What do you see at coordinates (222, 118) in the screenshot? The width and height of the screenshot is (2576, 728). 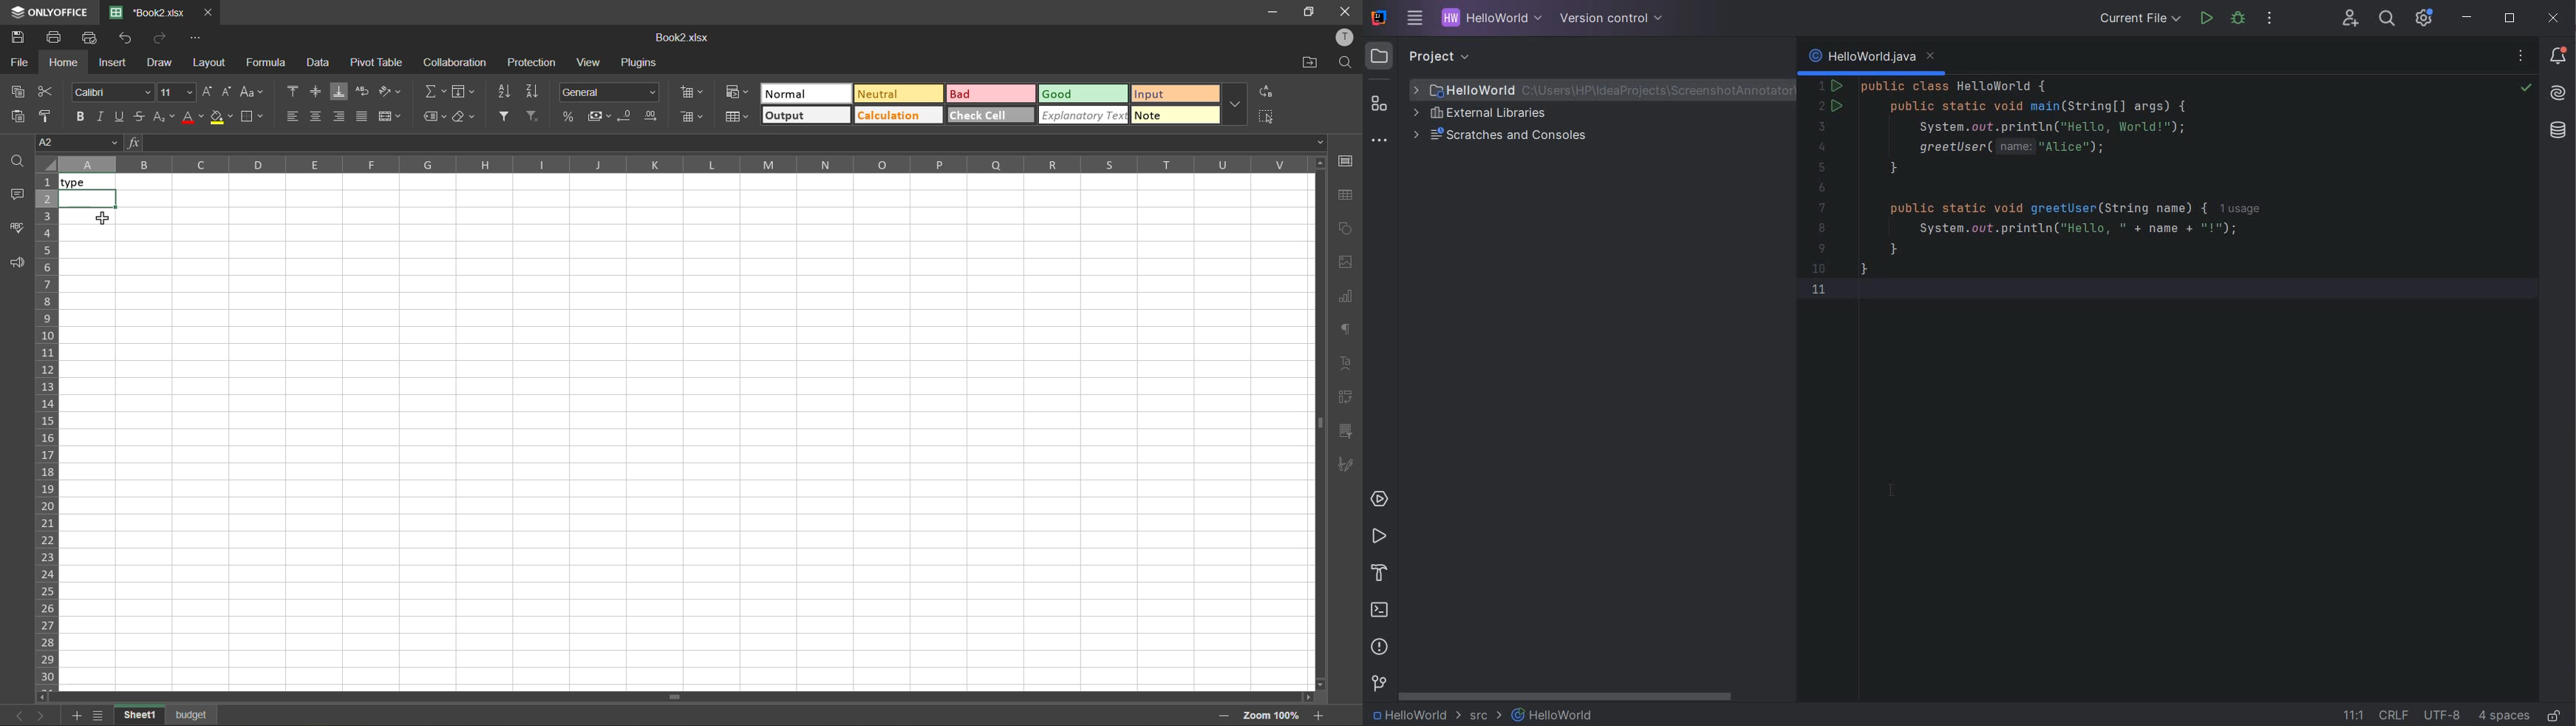 I see `fill color` at bounding box center [222, 118].